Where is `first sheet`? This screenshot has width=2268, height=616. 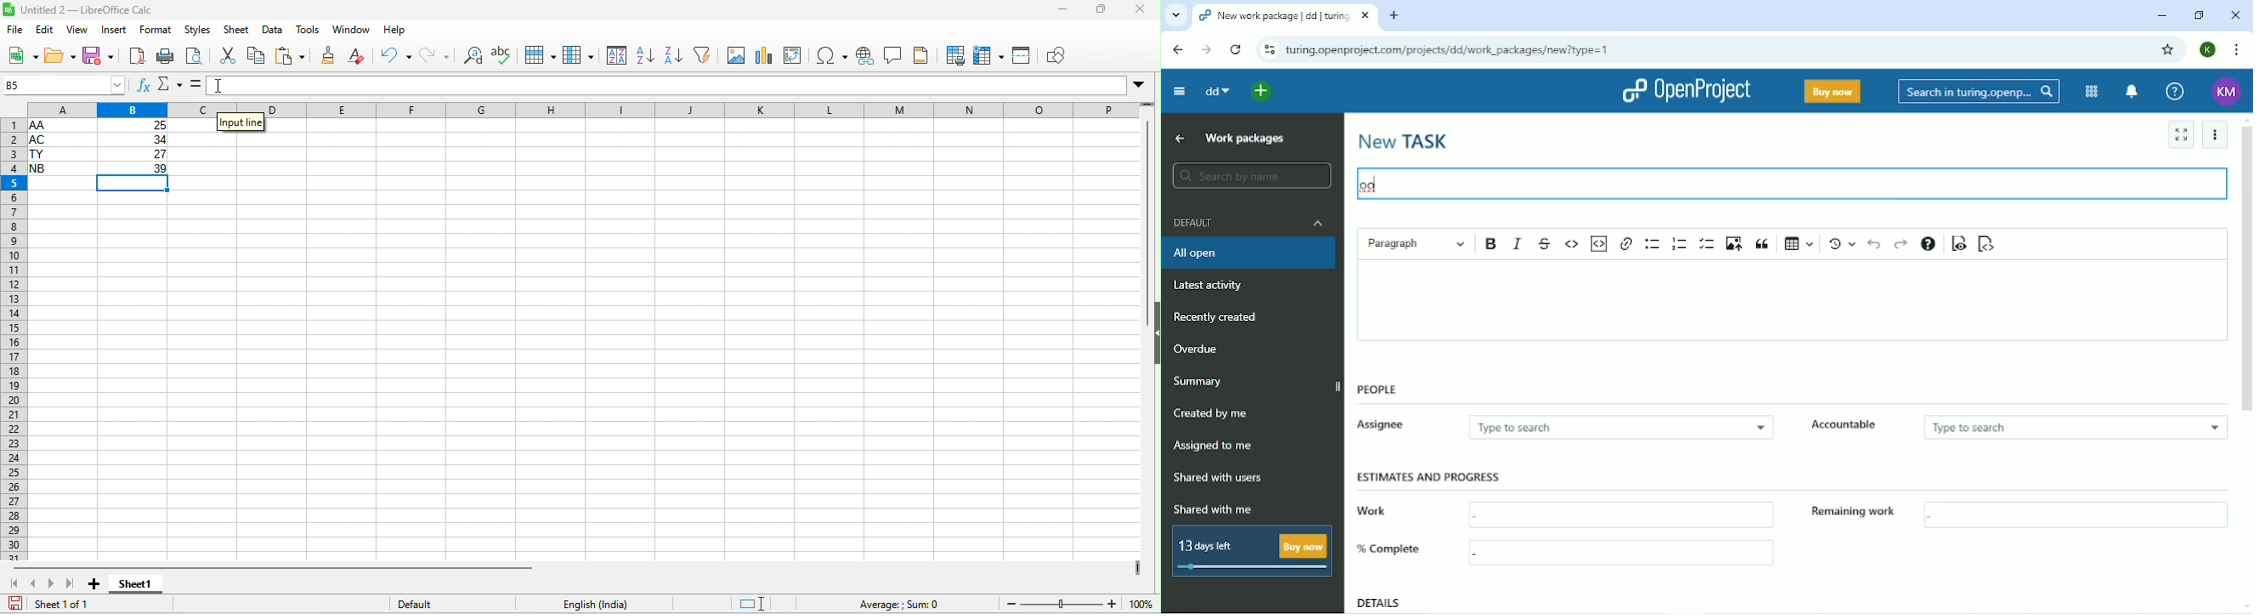
first sheet is located at coordinates (16, 583).